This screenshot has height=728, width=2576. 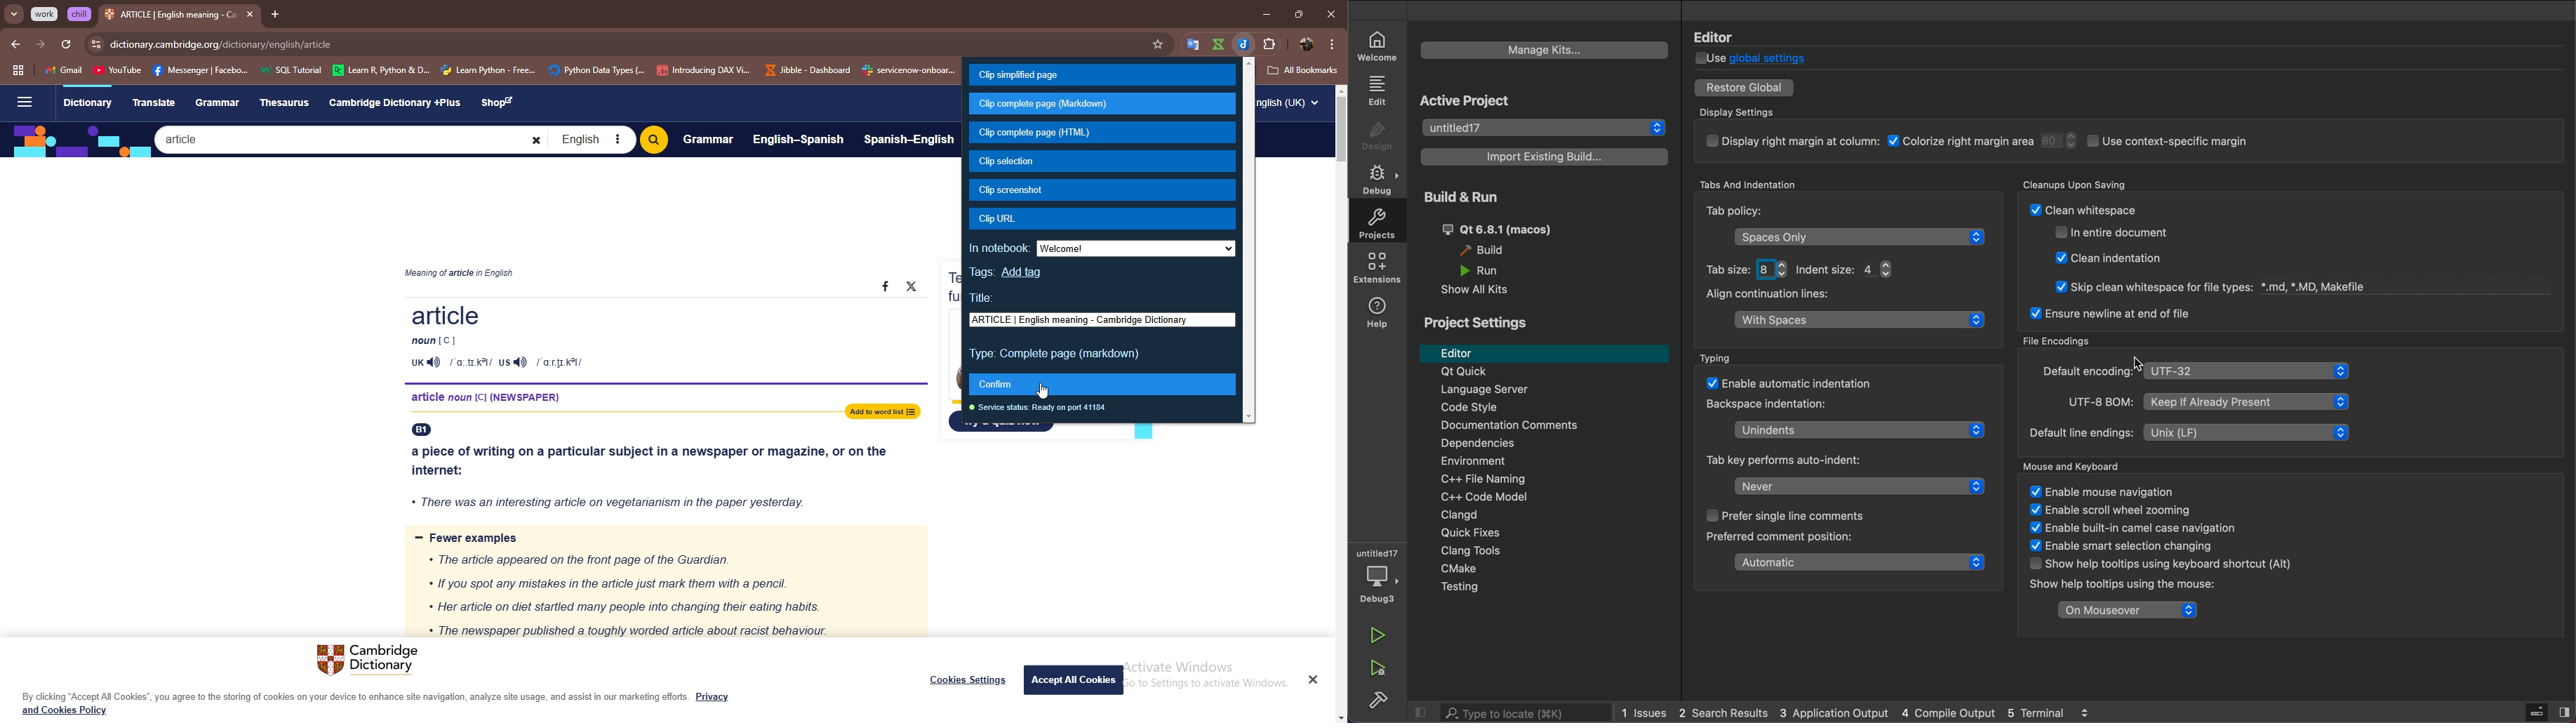 I want to click on Grammar, so click(x=708, y=138).